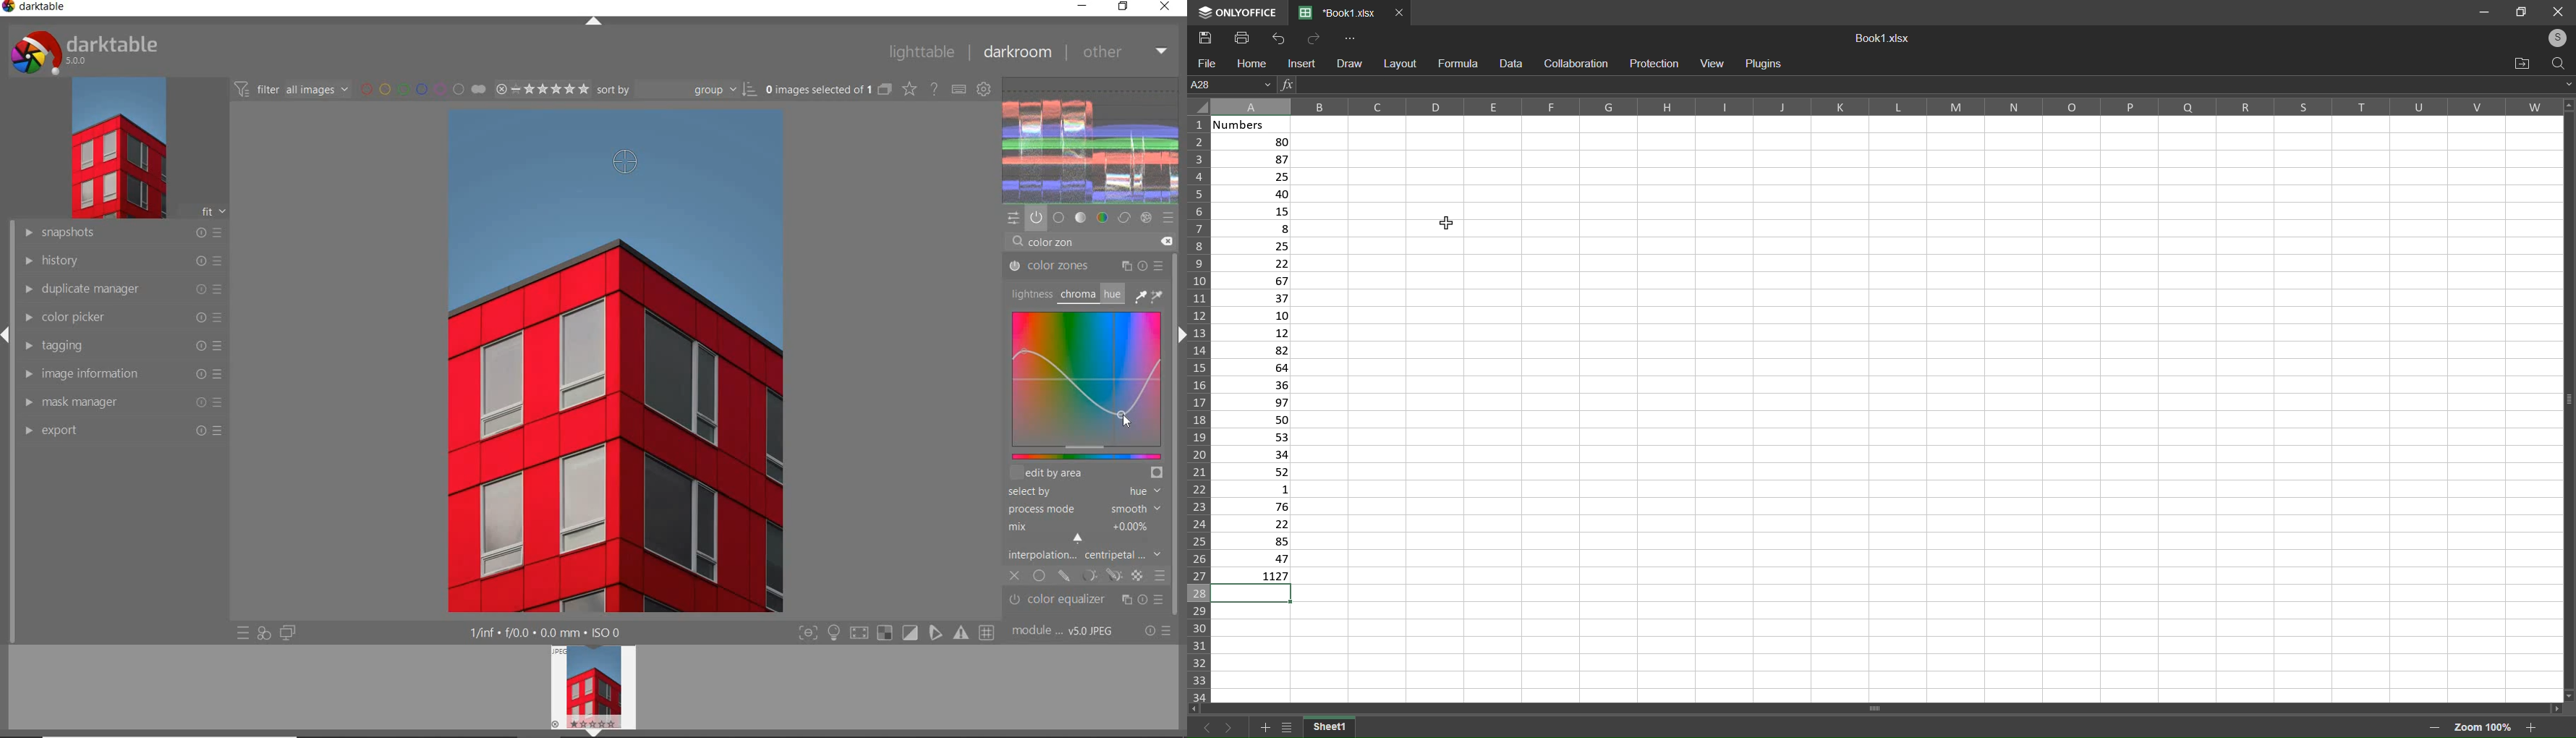 The image size is (2576, 756). What do you see at coordinates (1016, 52) in the screenshot?
I see `dakroom` at bounding box center [1016, 52].